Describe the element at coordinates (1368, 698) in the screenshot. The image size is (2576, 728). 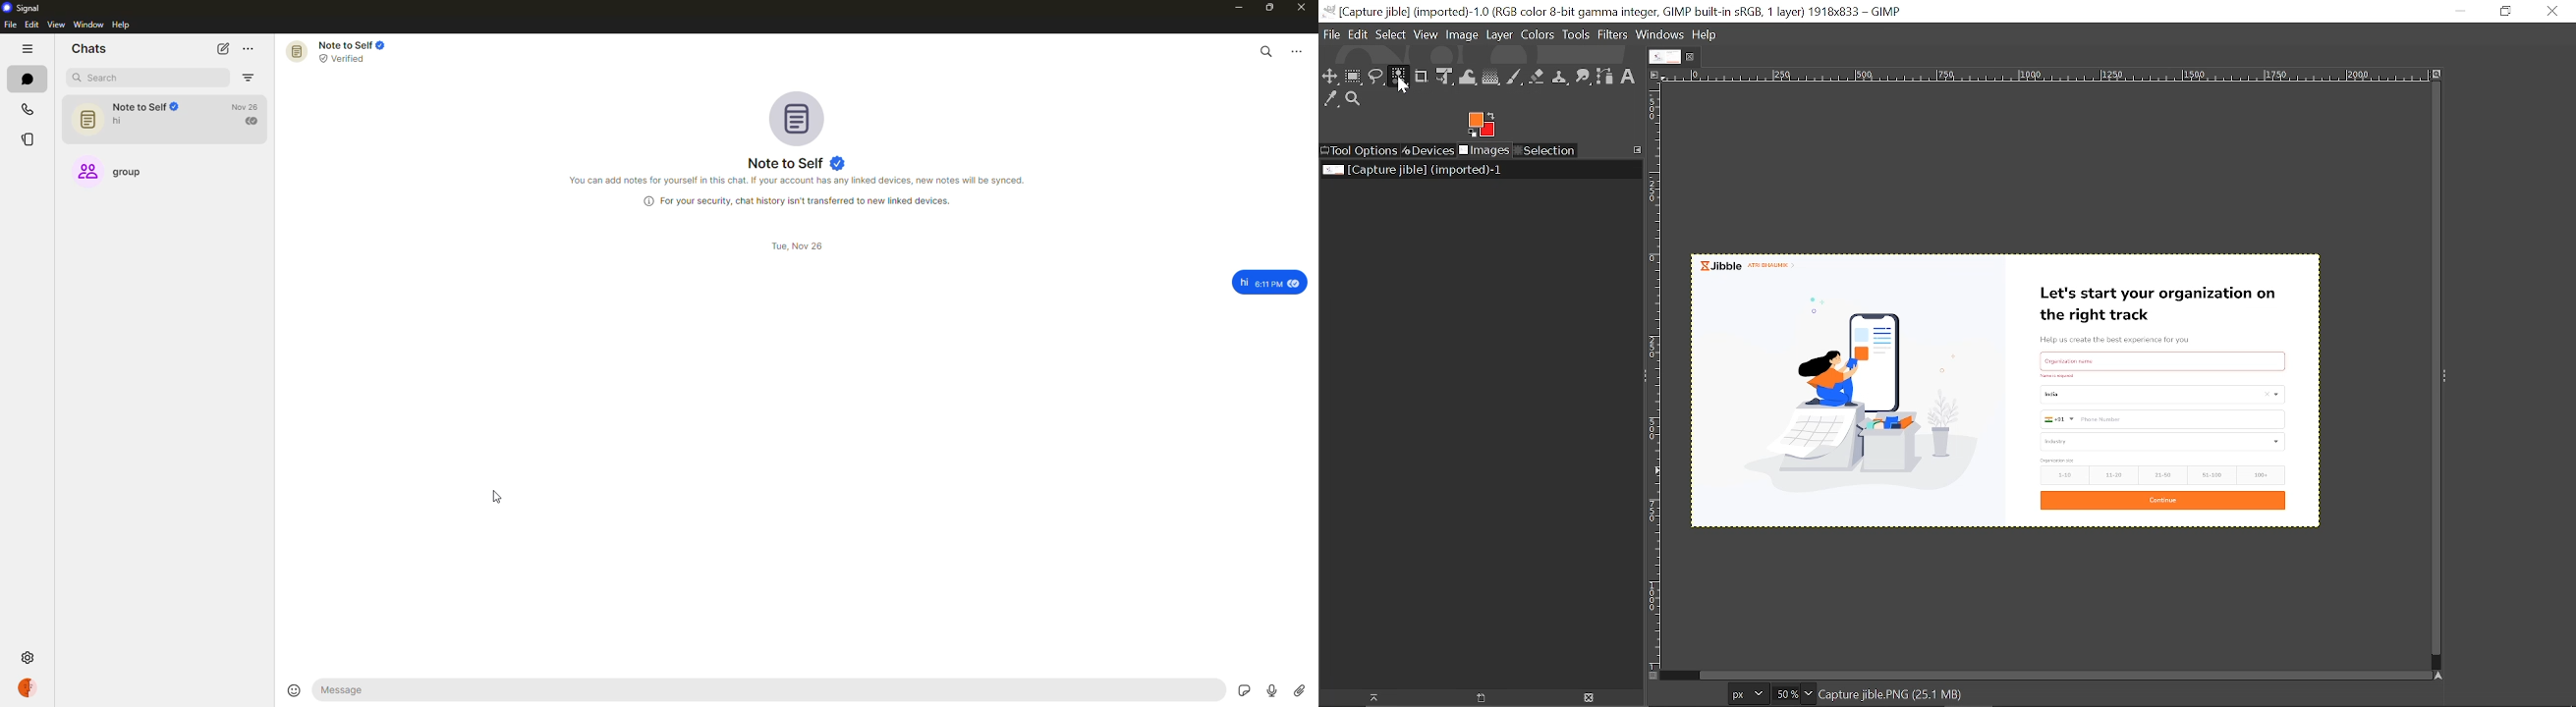
I see `Raise image for this display` at that location.